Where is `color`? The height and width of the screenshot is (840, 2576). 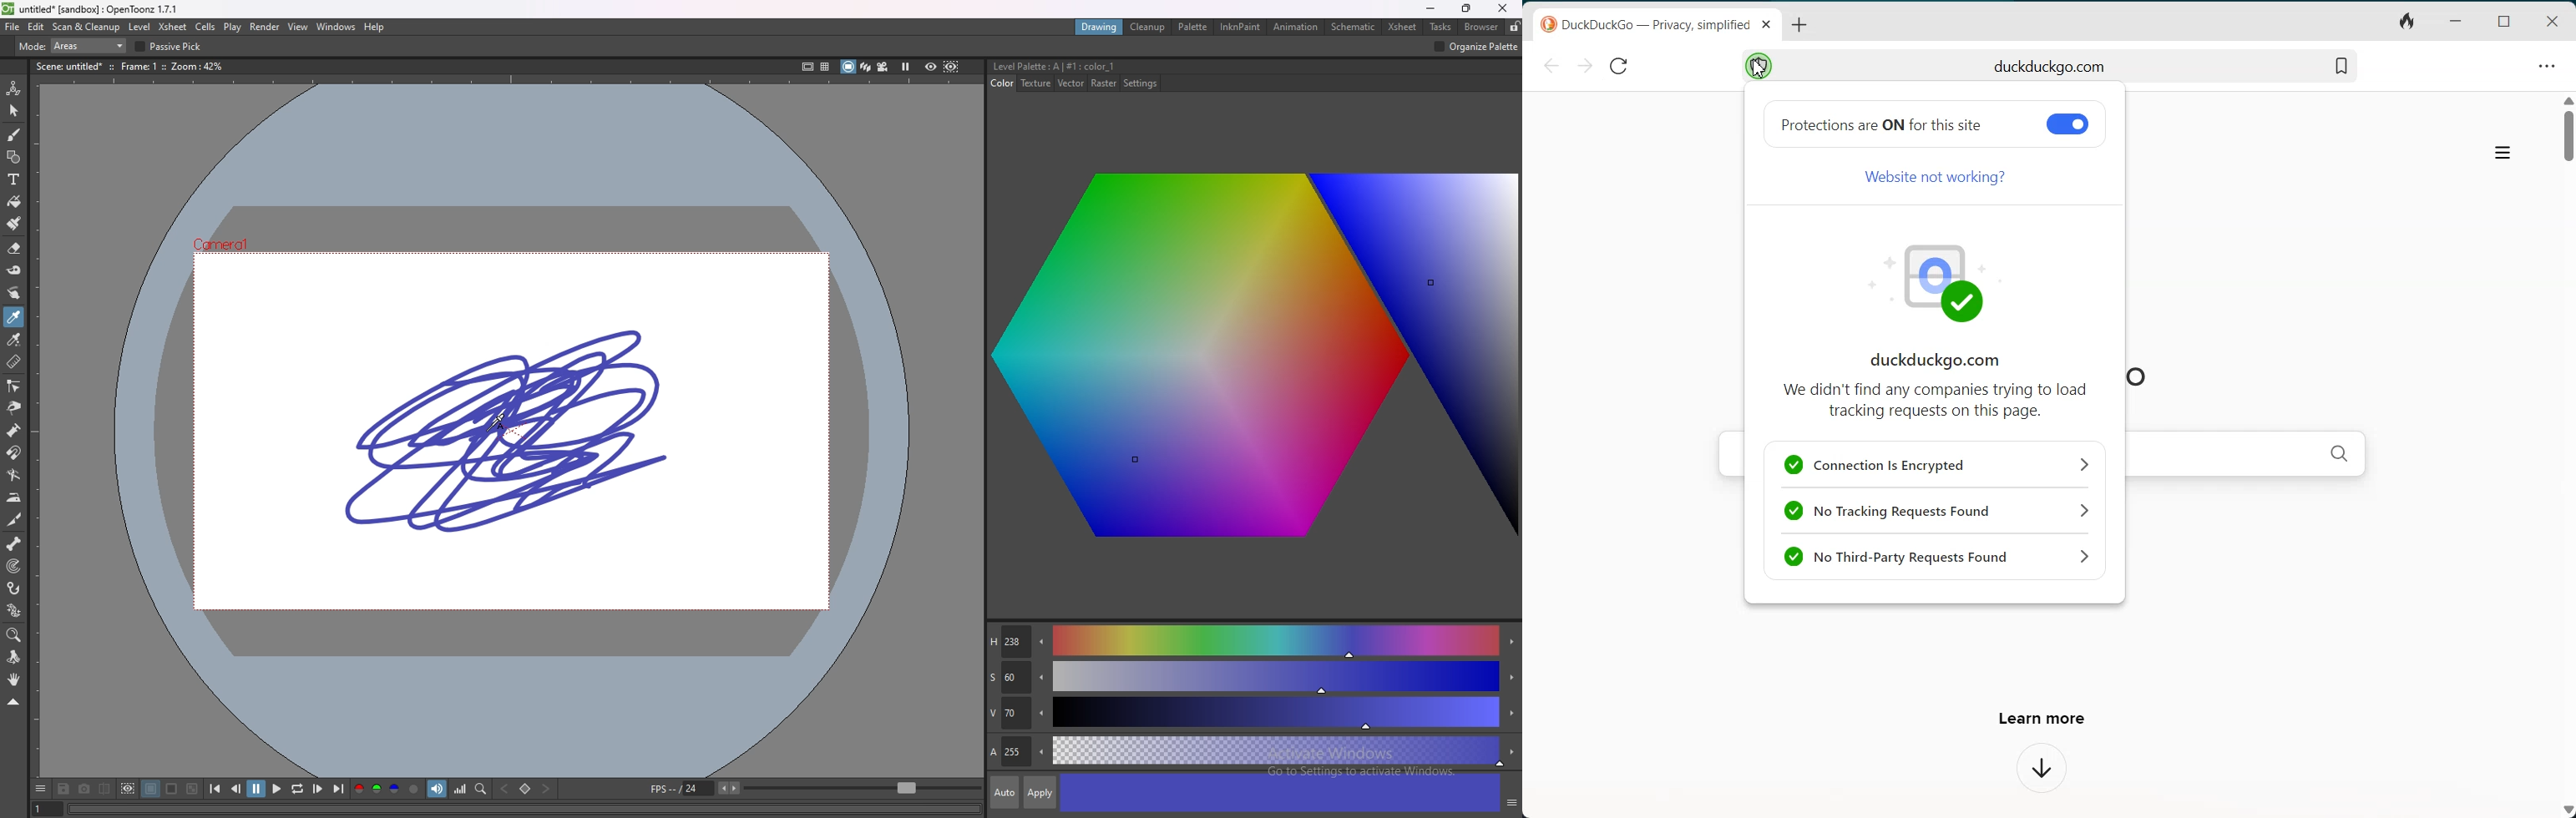
color is located at coordinates (1003, 83).